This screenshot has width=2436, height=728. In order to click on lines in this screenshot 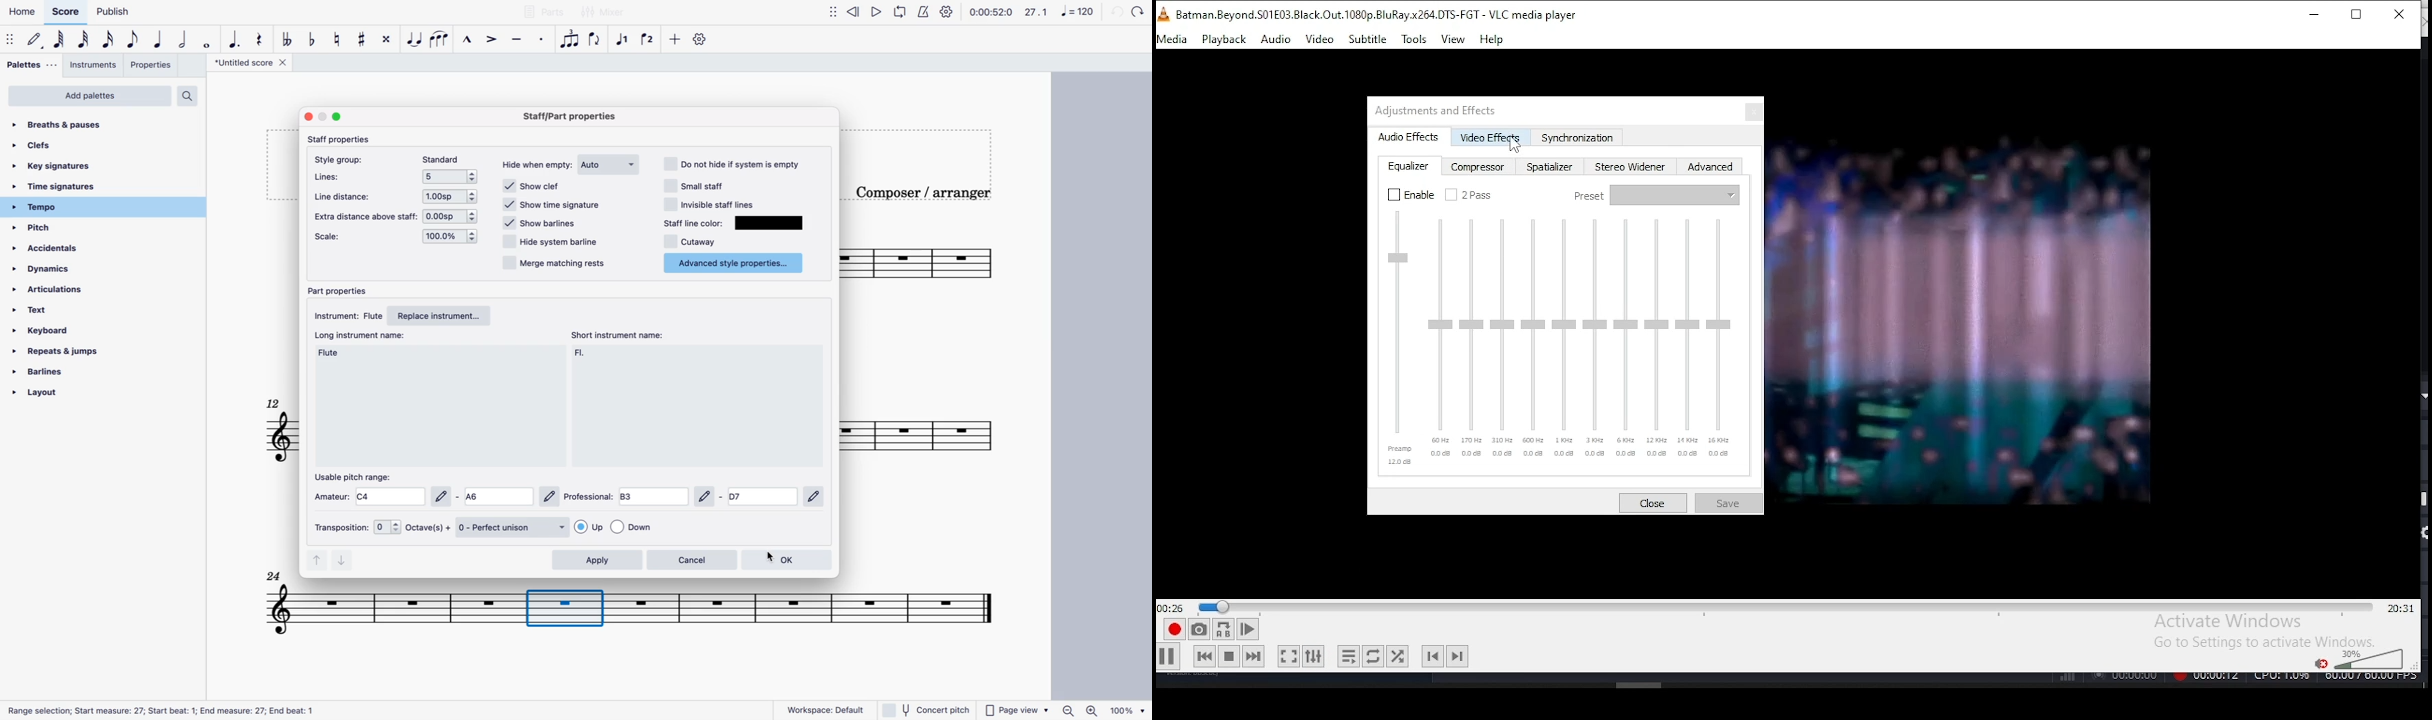, I will do `click(337, 177)`.